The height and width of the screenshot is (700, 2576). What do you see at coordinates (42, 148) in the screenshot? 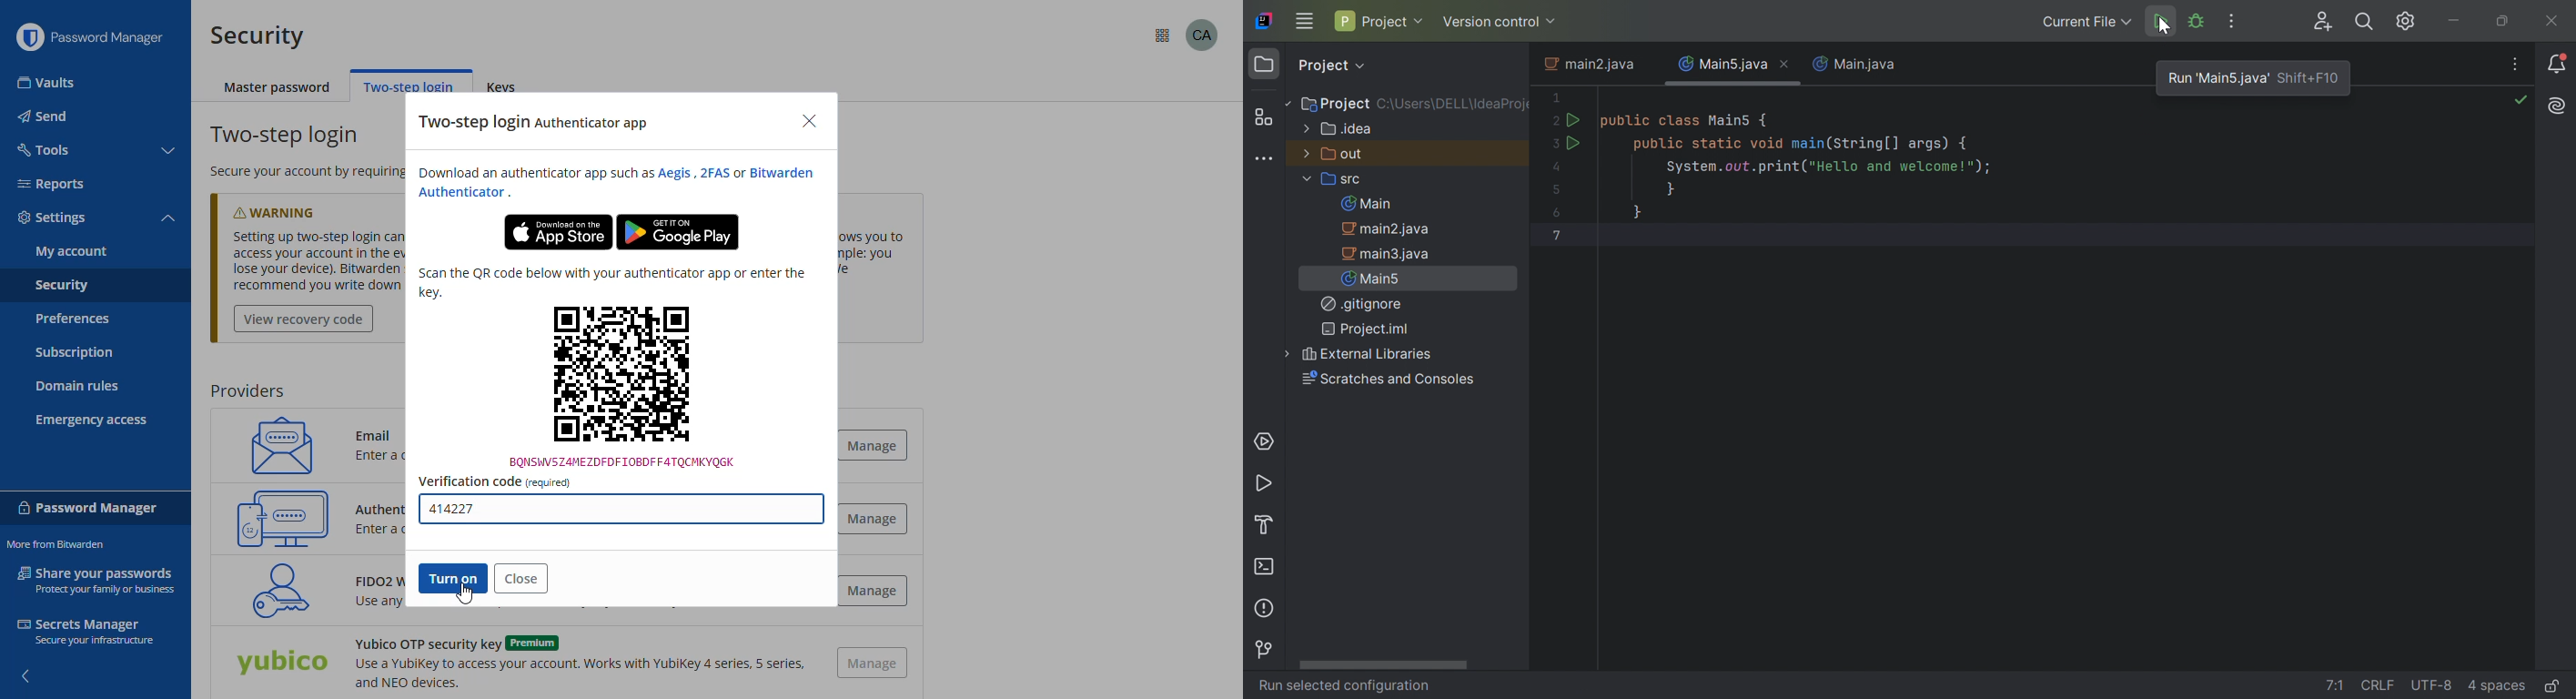
I see `tools` at bounding box center [42, 148].